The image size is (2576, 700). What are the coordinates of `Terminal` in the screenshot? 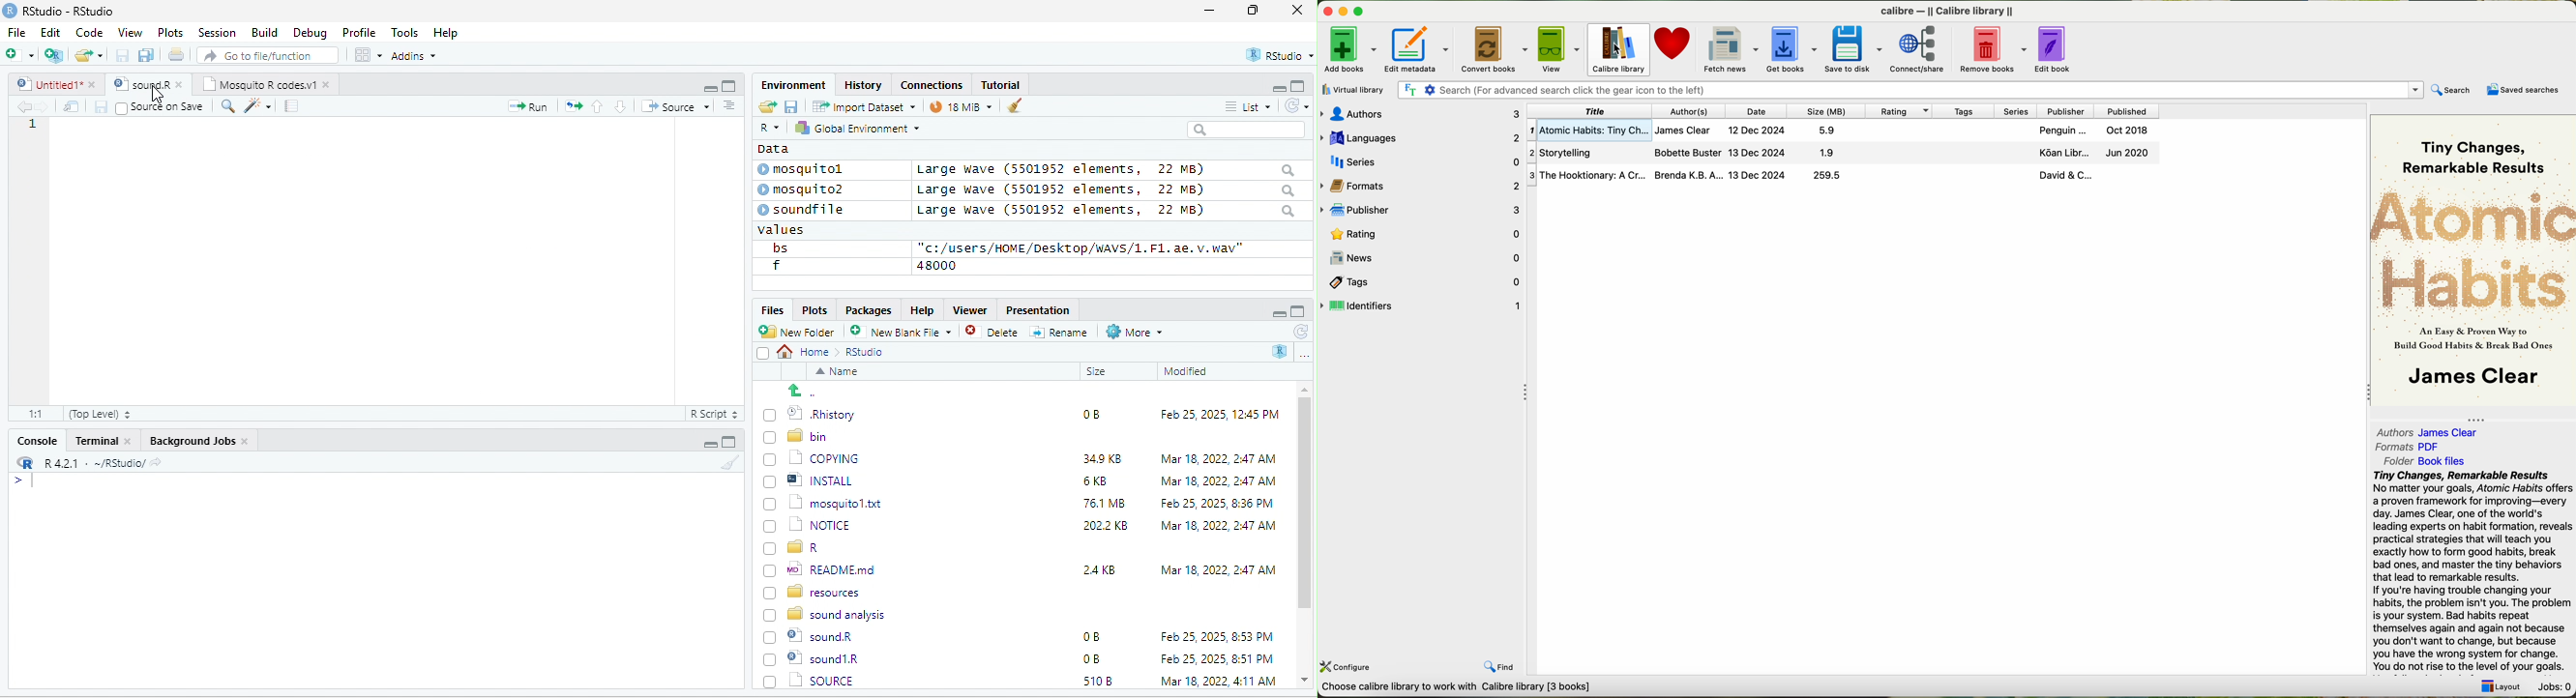 It's located at (104, 440).